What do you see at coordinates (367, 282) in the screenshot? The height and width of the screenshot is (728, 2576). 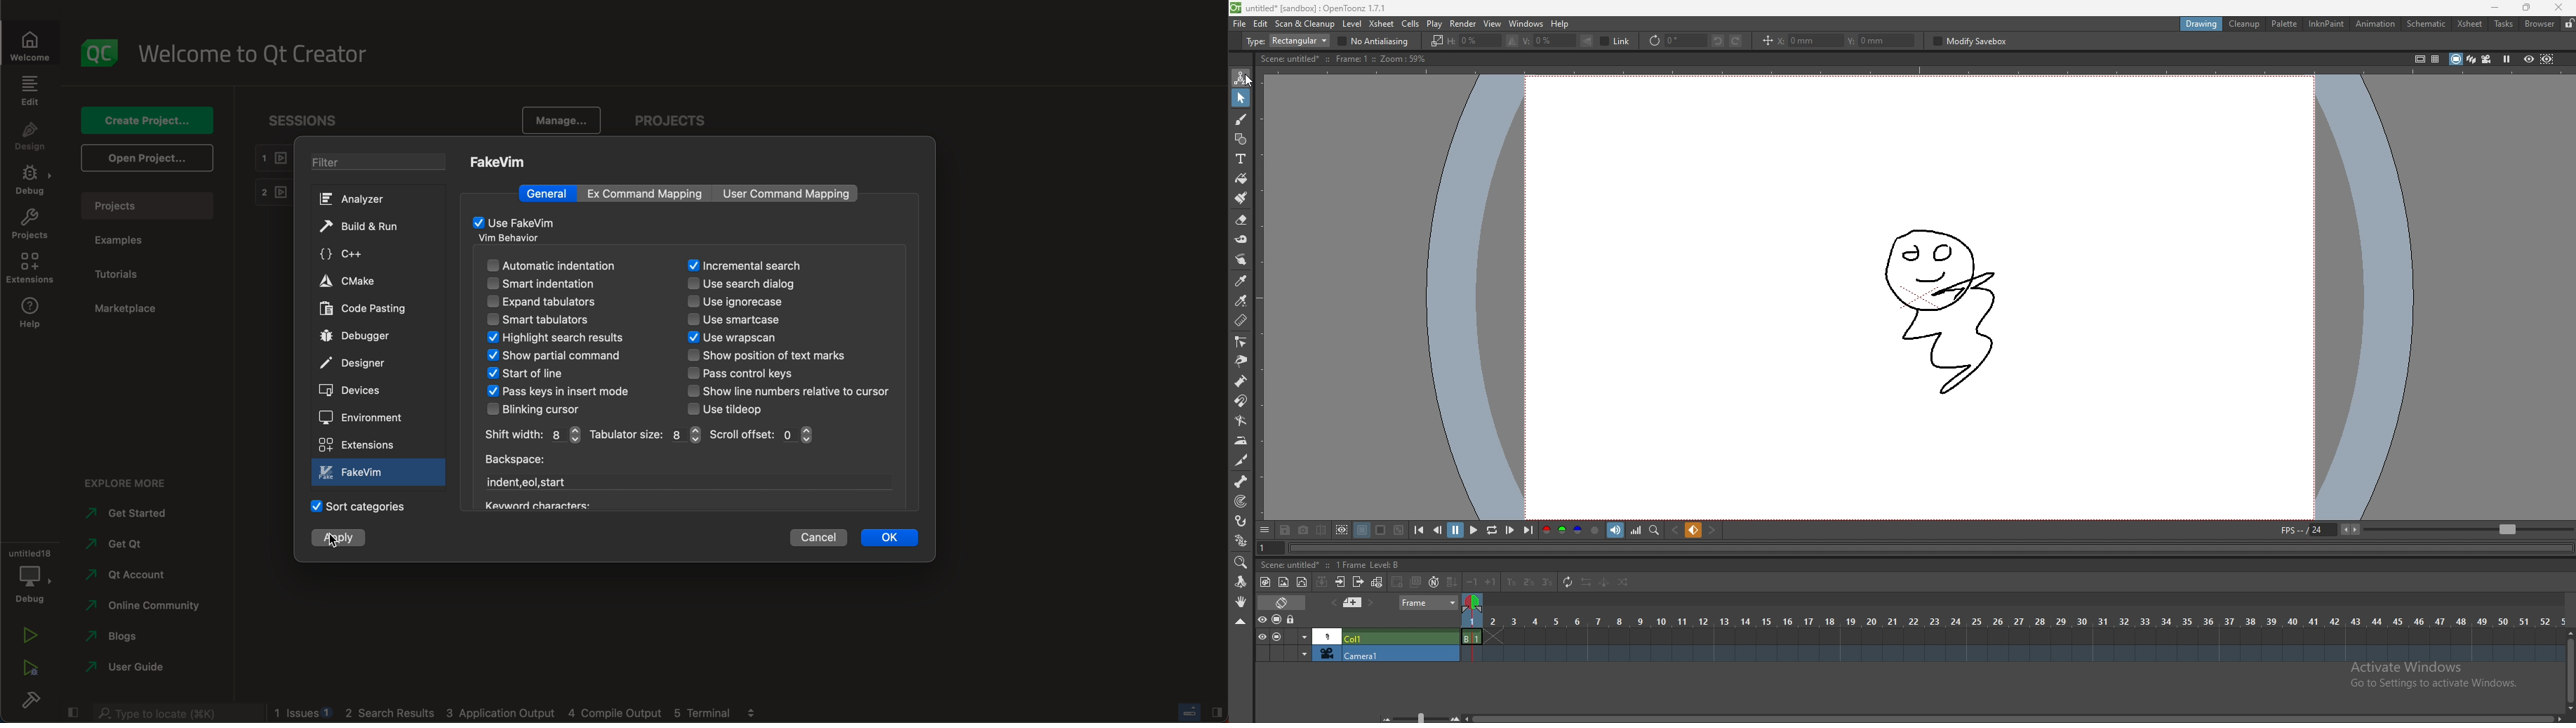 I see `cmake` at bounding box center [367, 282].